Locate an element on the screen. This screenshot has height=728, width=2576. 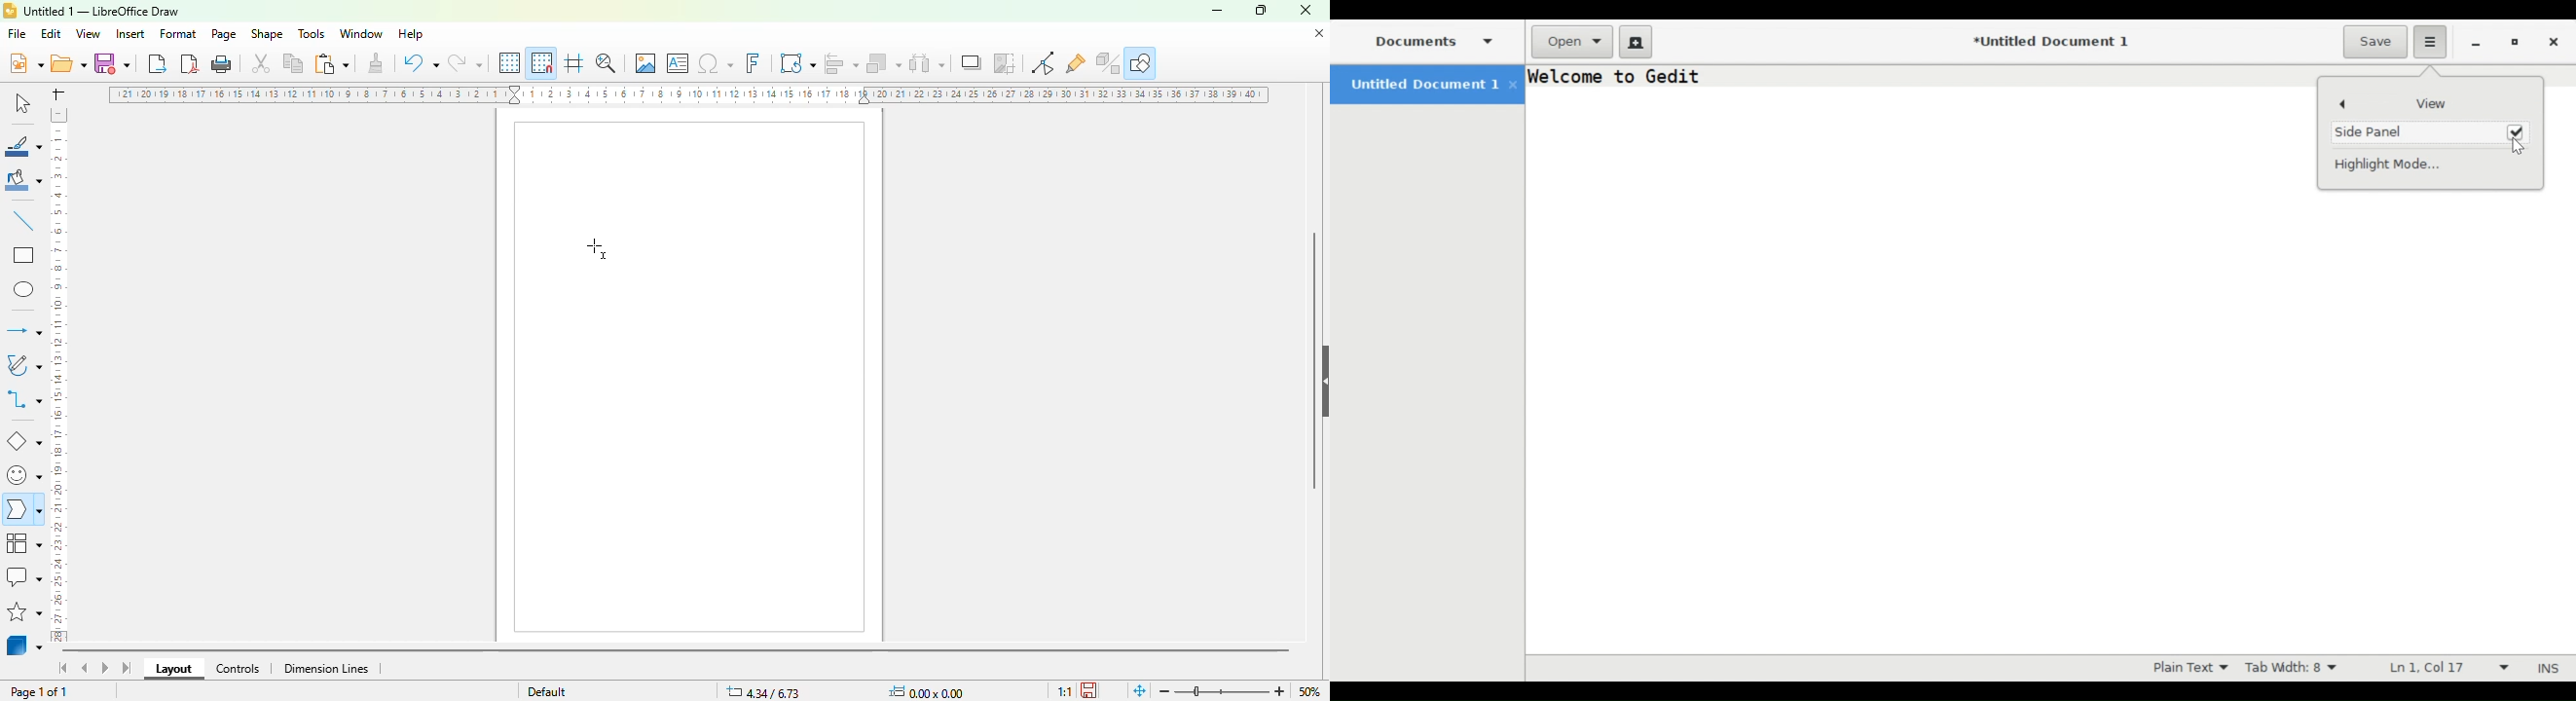
stars and banners is located at coordinates (24, 611).